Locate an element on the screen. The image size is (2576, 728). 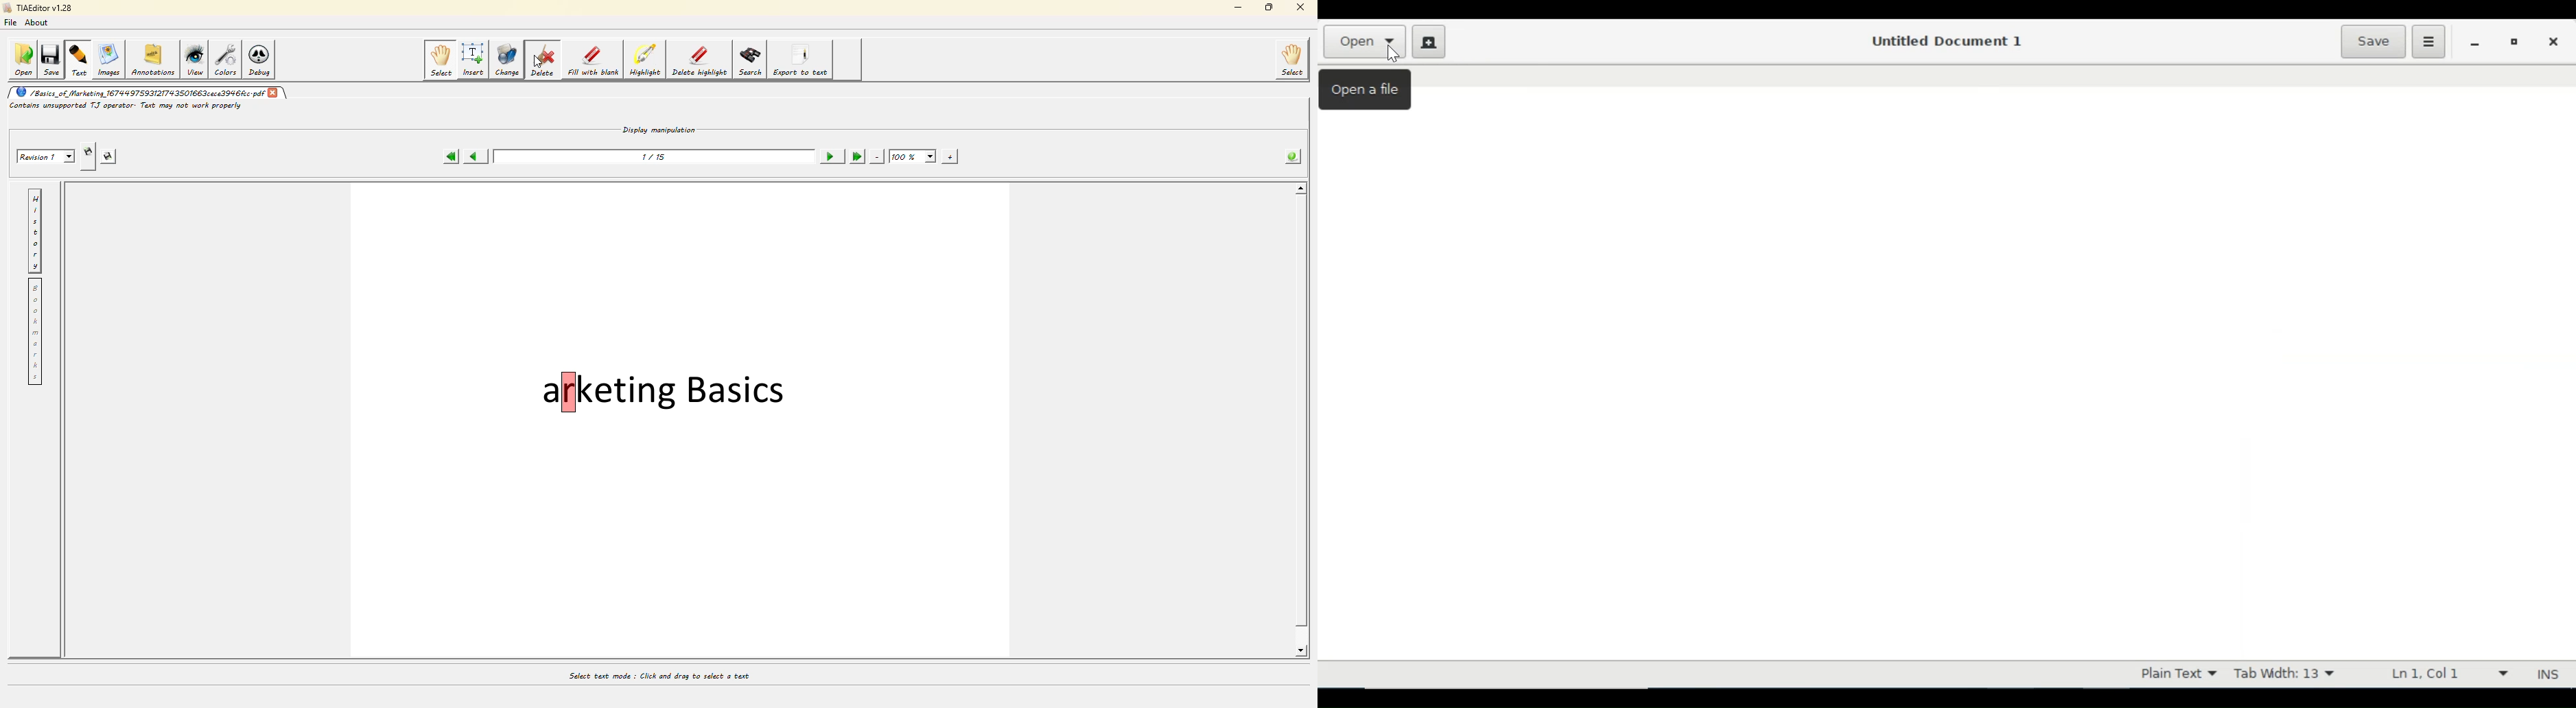
history is located at coordinates (34, 230).